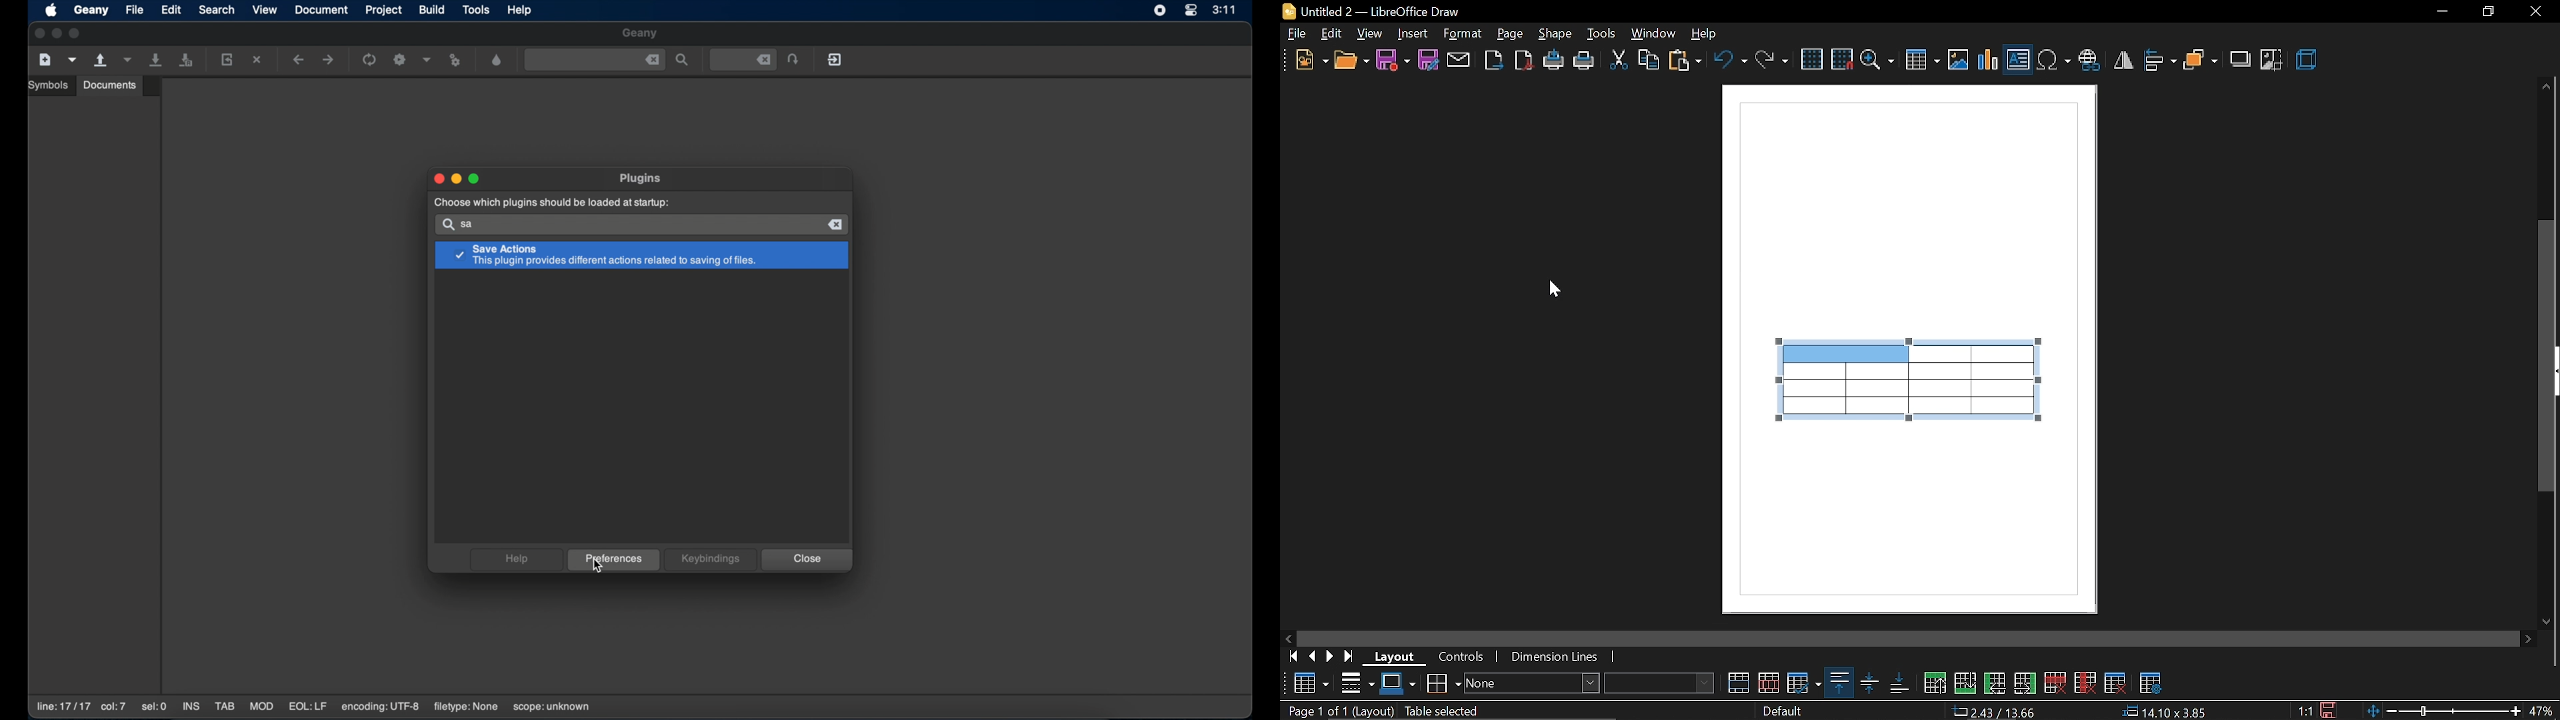 Image resolution: width=2576 pixels, height=728 pixels. Describe the element at coordinates (1709, 33) in the screenshot. I see `help` at that location.